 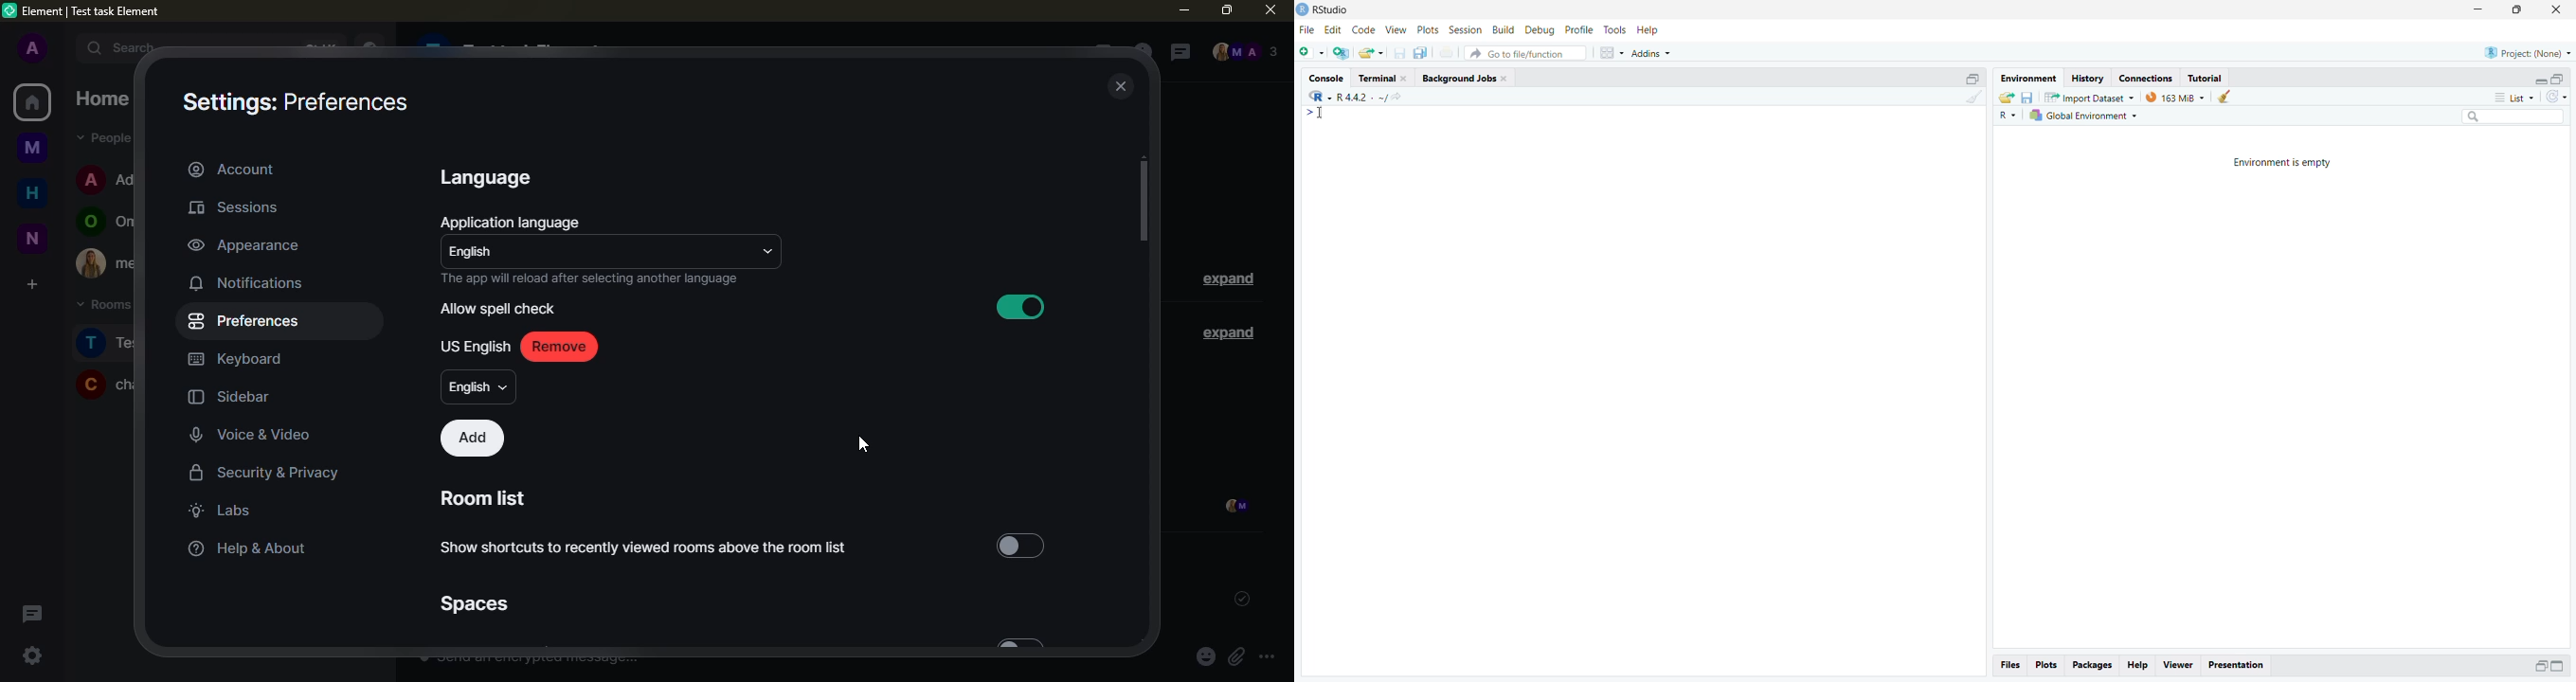 What do you see at coordinates (1540, 30) in the screenshot?
I see `debug` at bounding box center [1540, 30].